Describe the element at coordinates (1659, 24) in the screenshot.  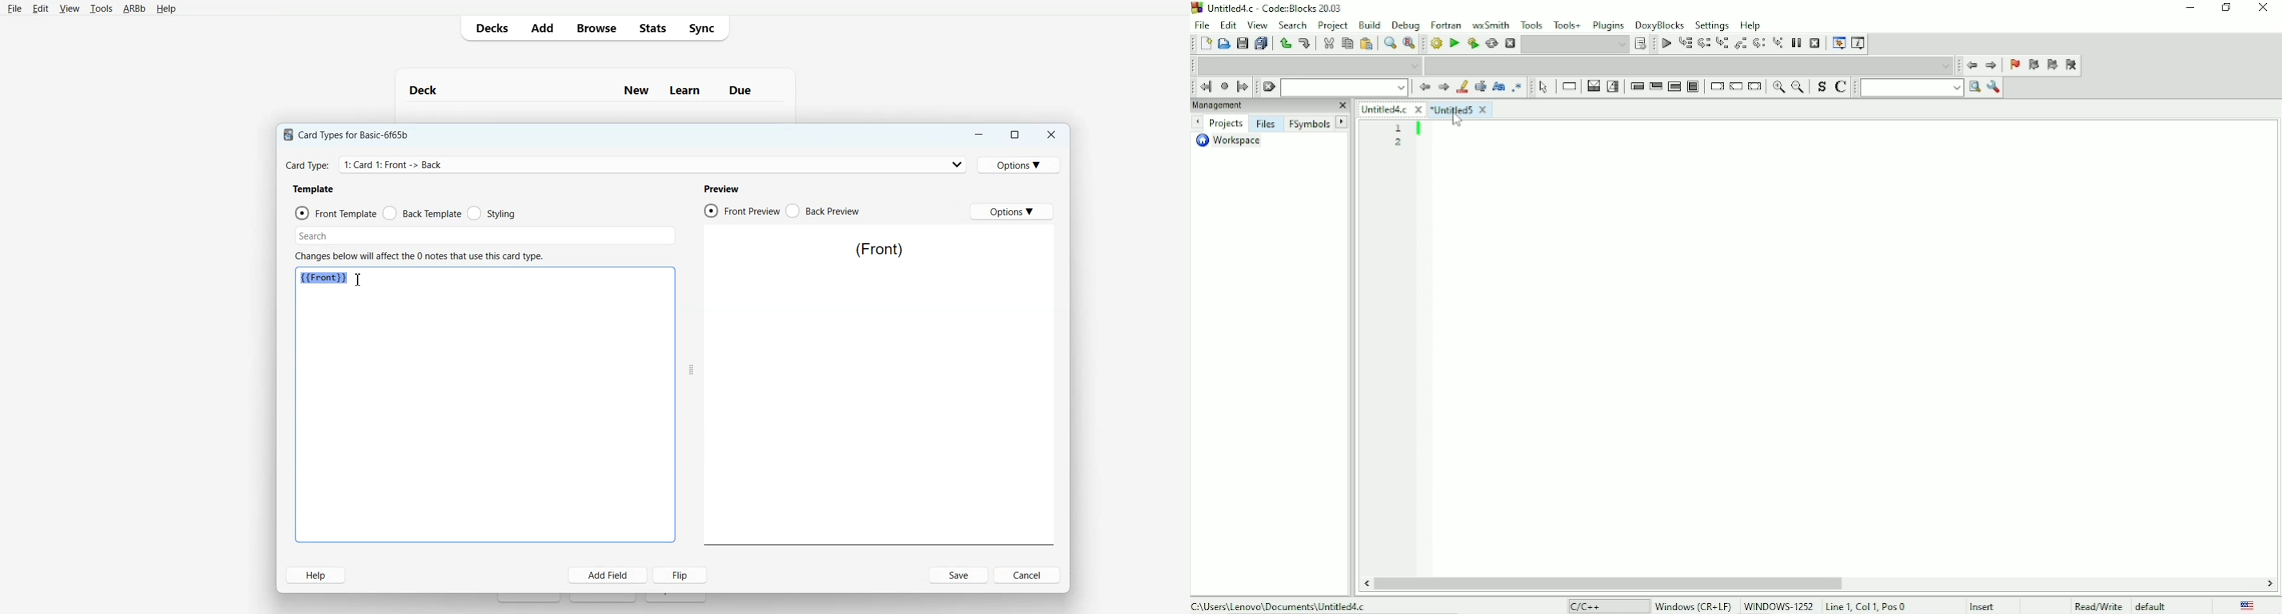
I see `DoxyBlocks` at that location.